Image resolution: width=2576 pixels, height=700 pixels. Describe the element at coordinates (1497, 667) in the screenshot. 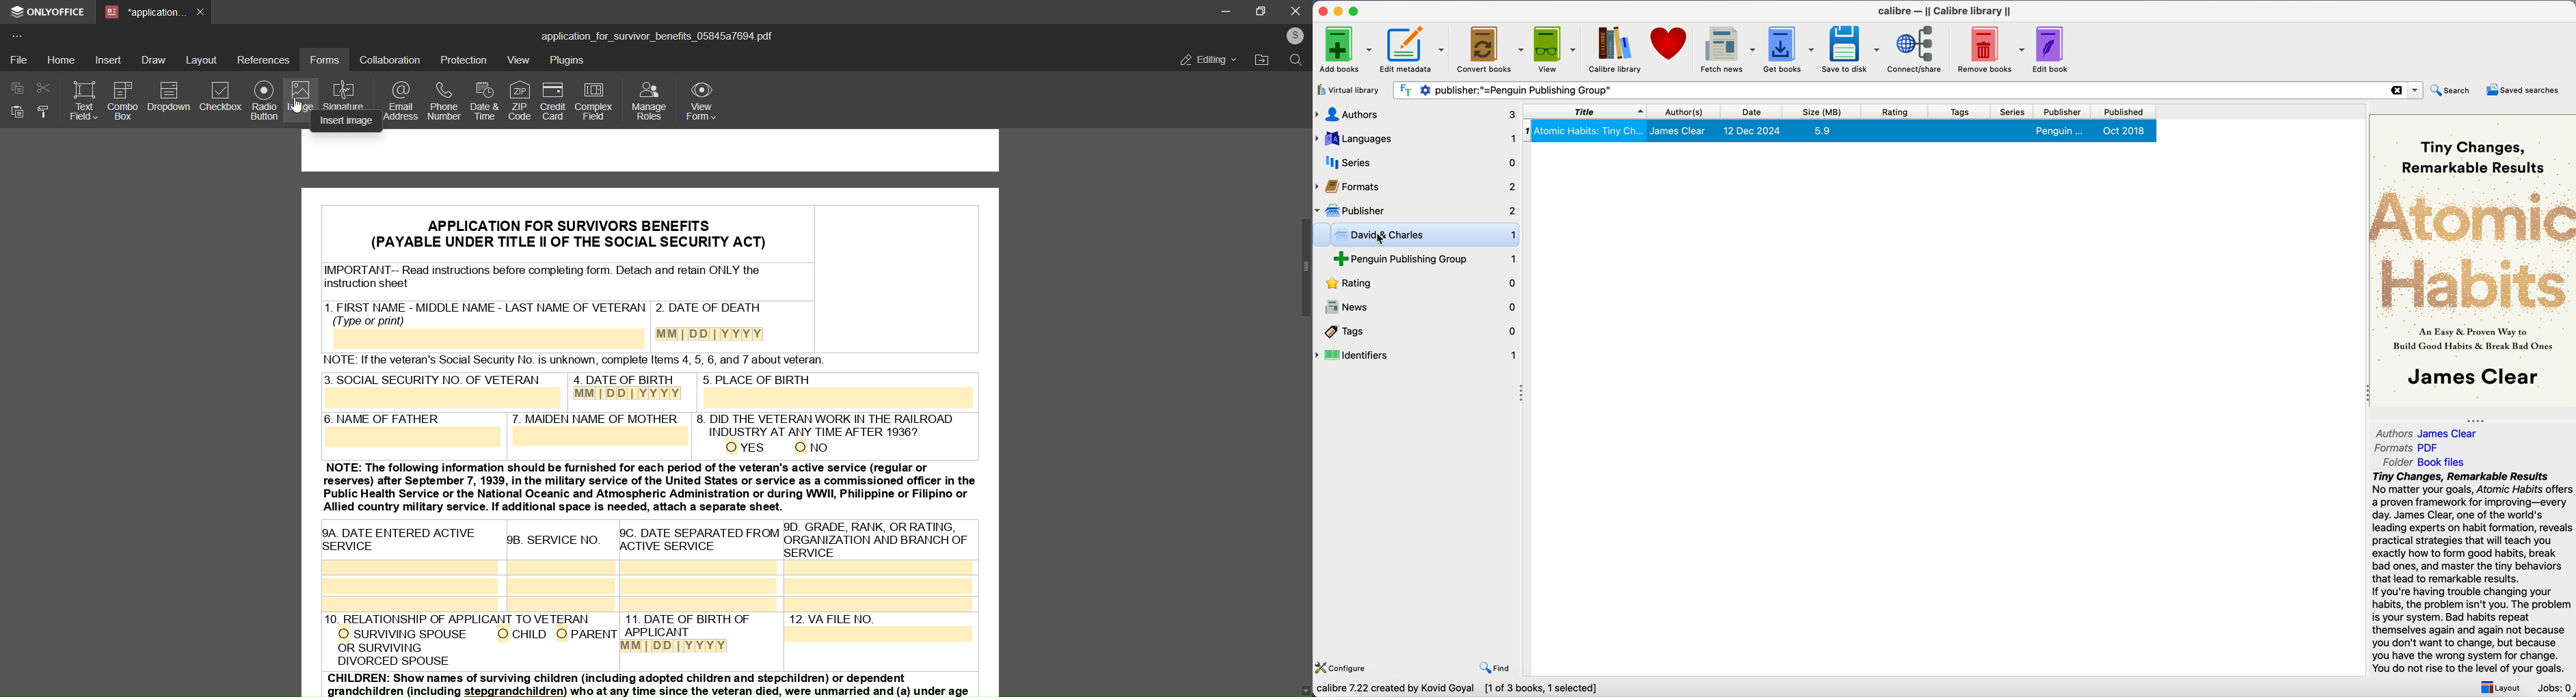

I see `find` at that location.